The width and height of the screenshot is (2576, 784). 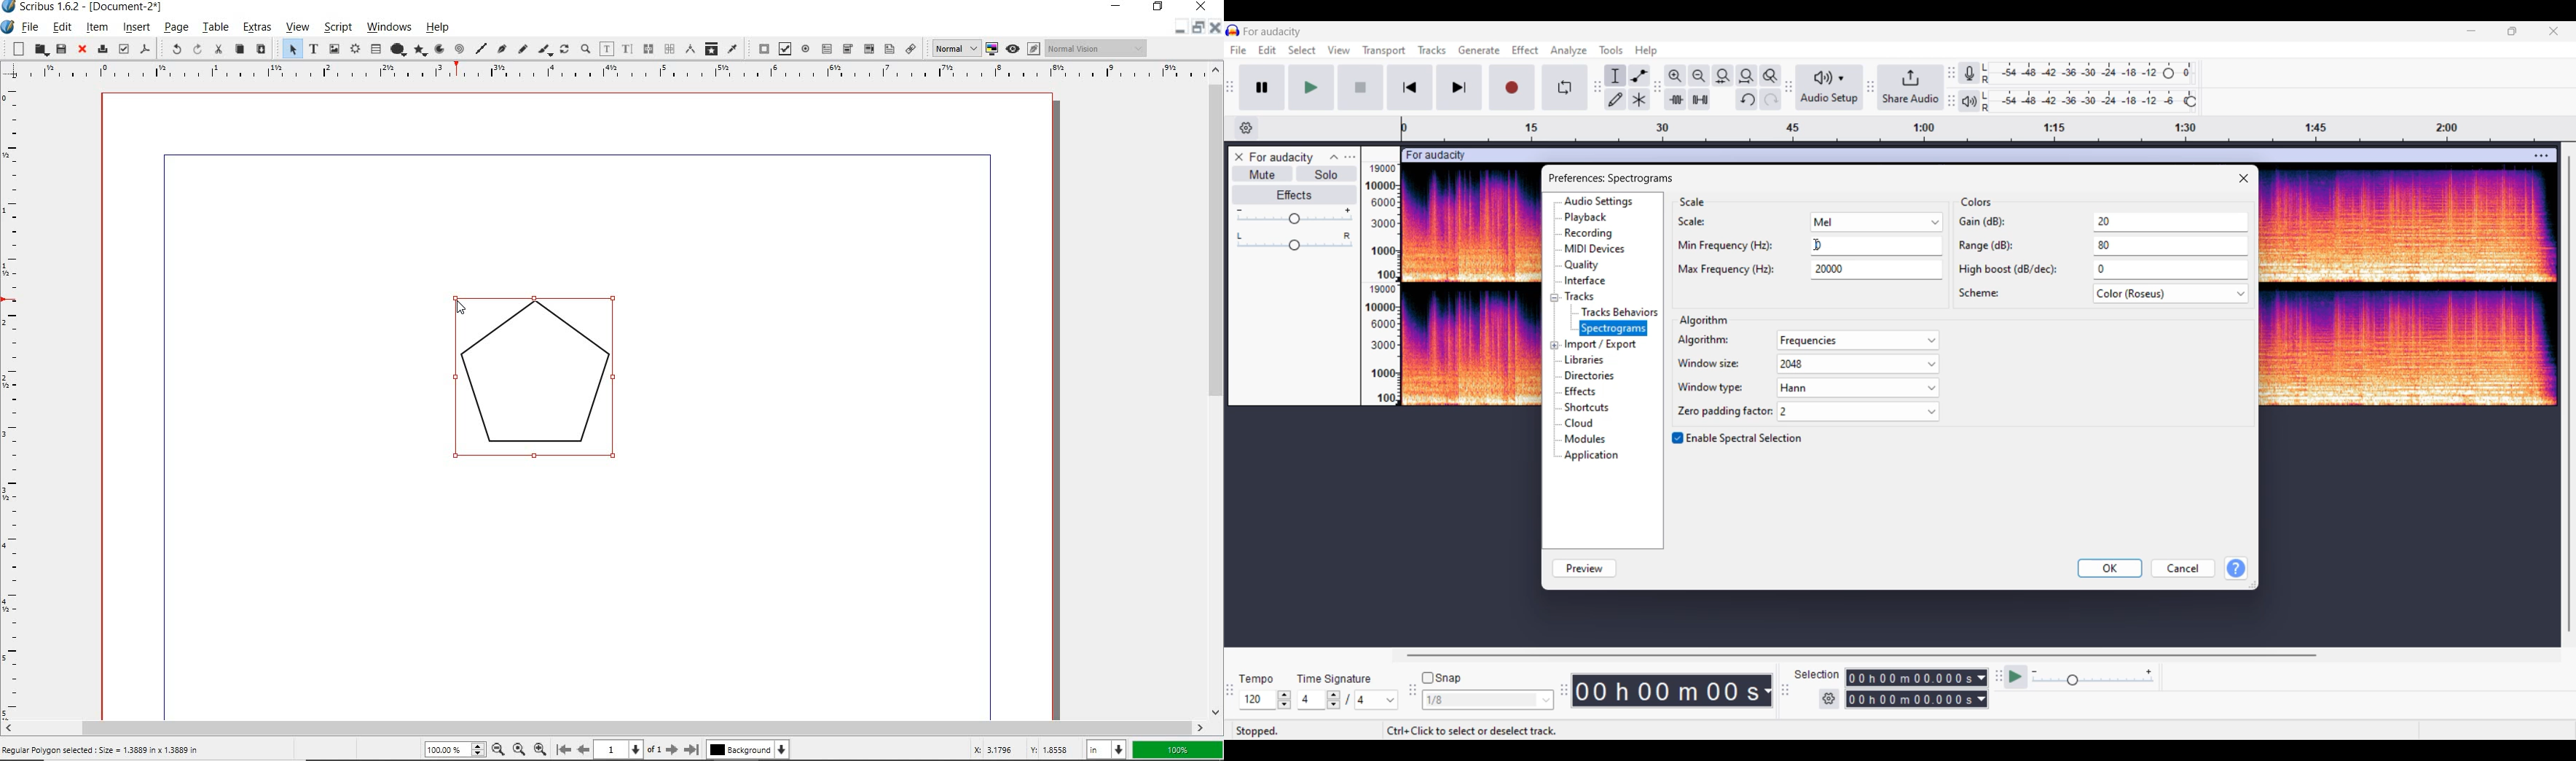 I want to click on Snap toggle, so click(x=1441, y=678).